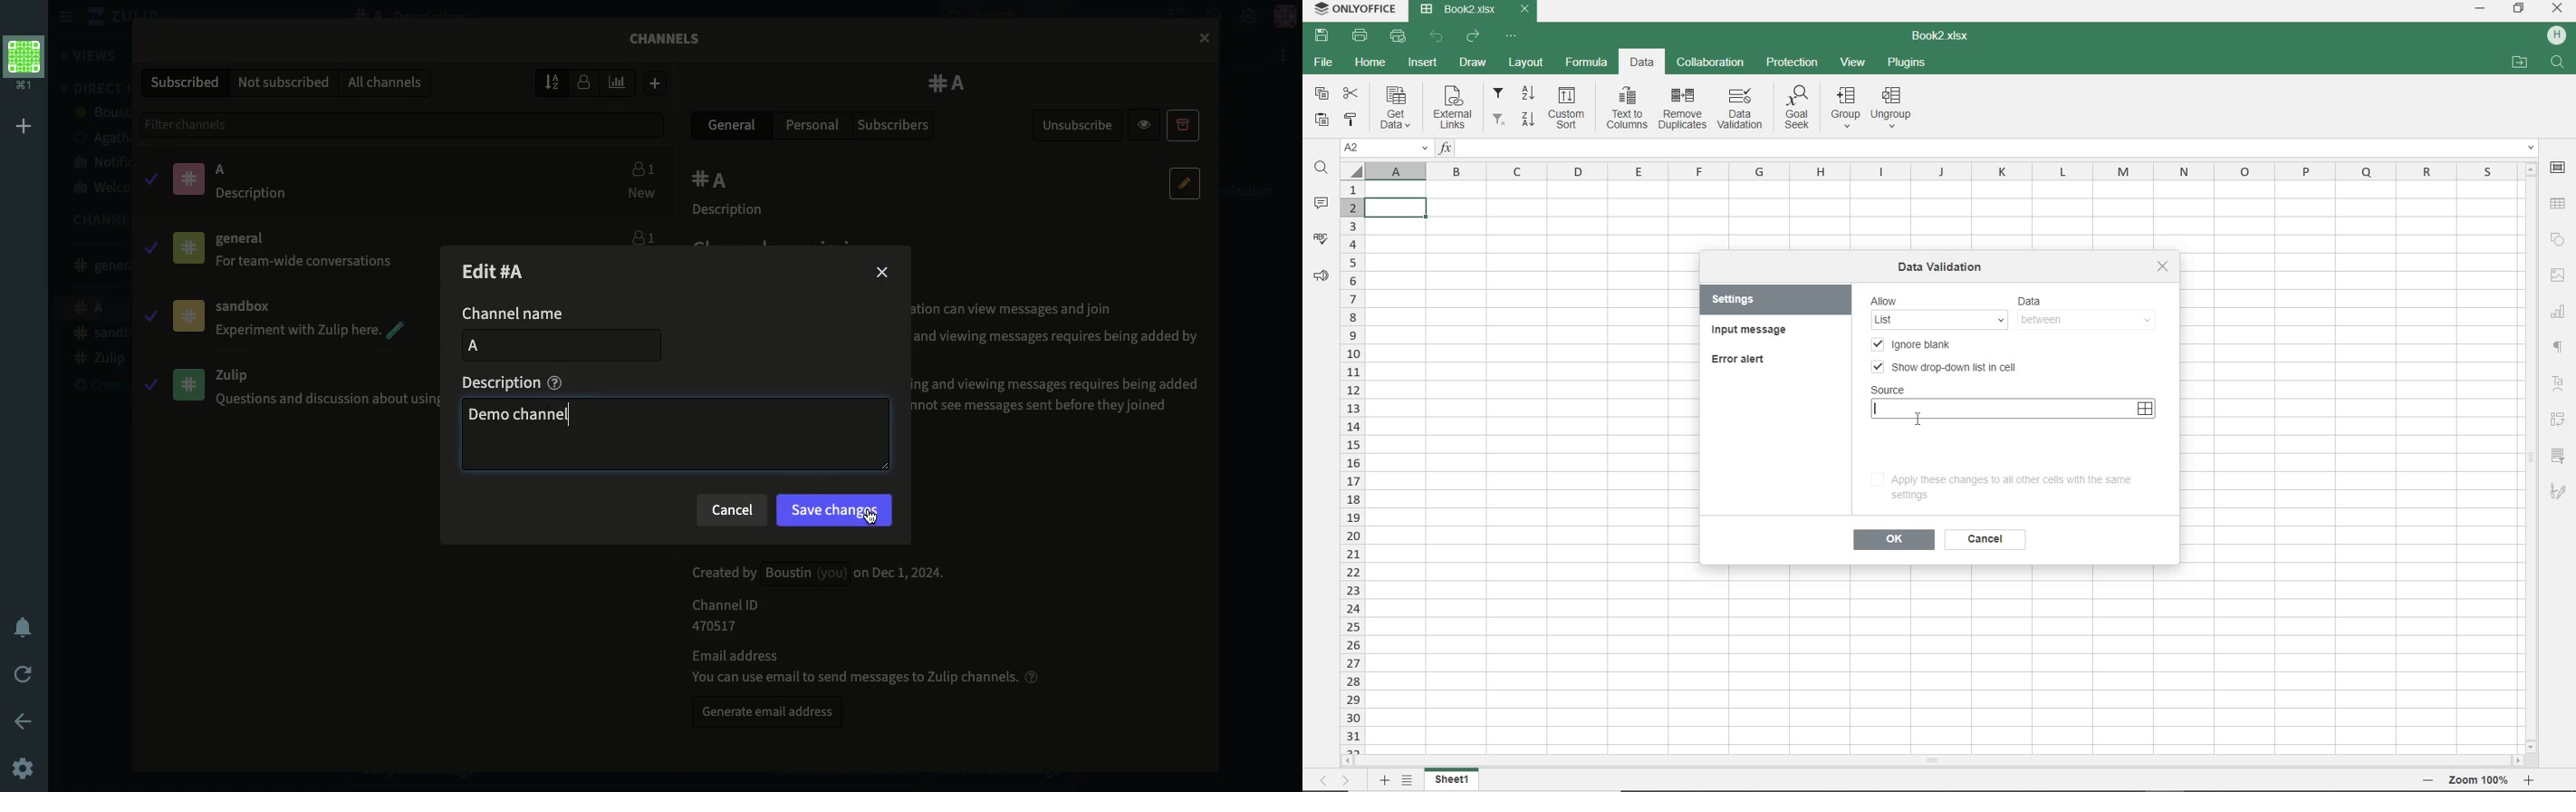 The width and height of the screenshot is (2576, 812). I want to click on DM, so click(92, 88).